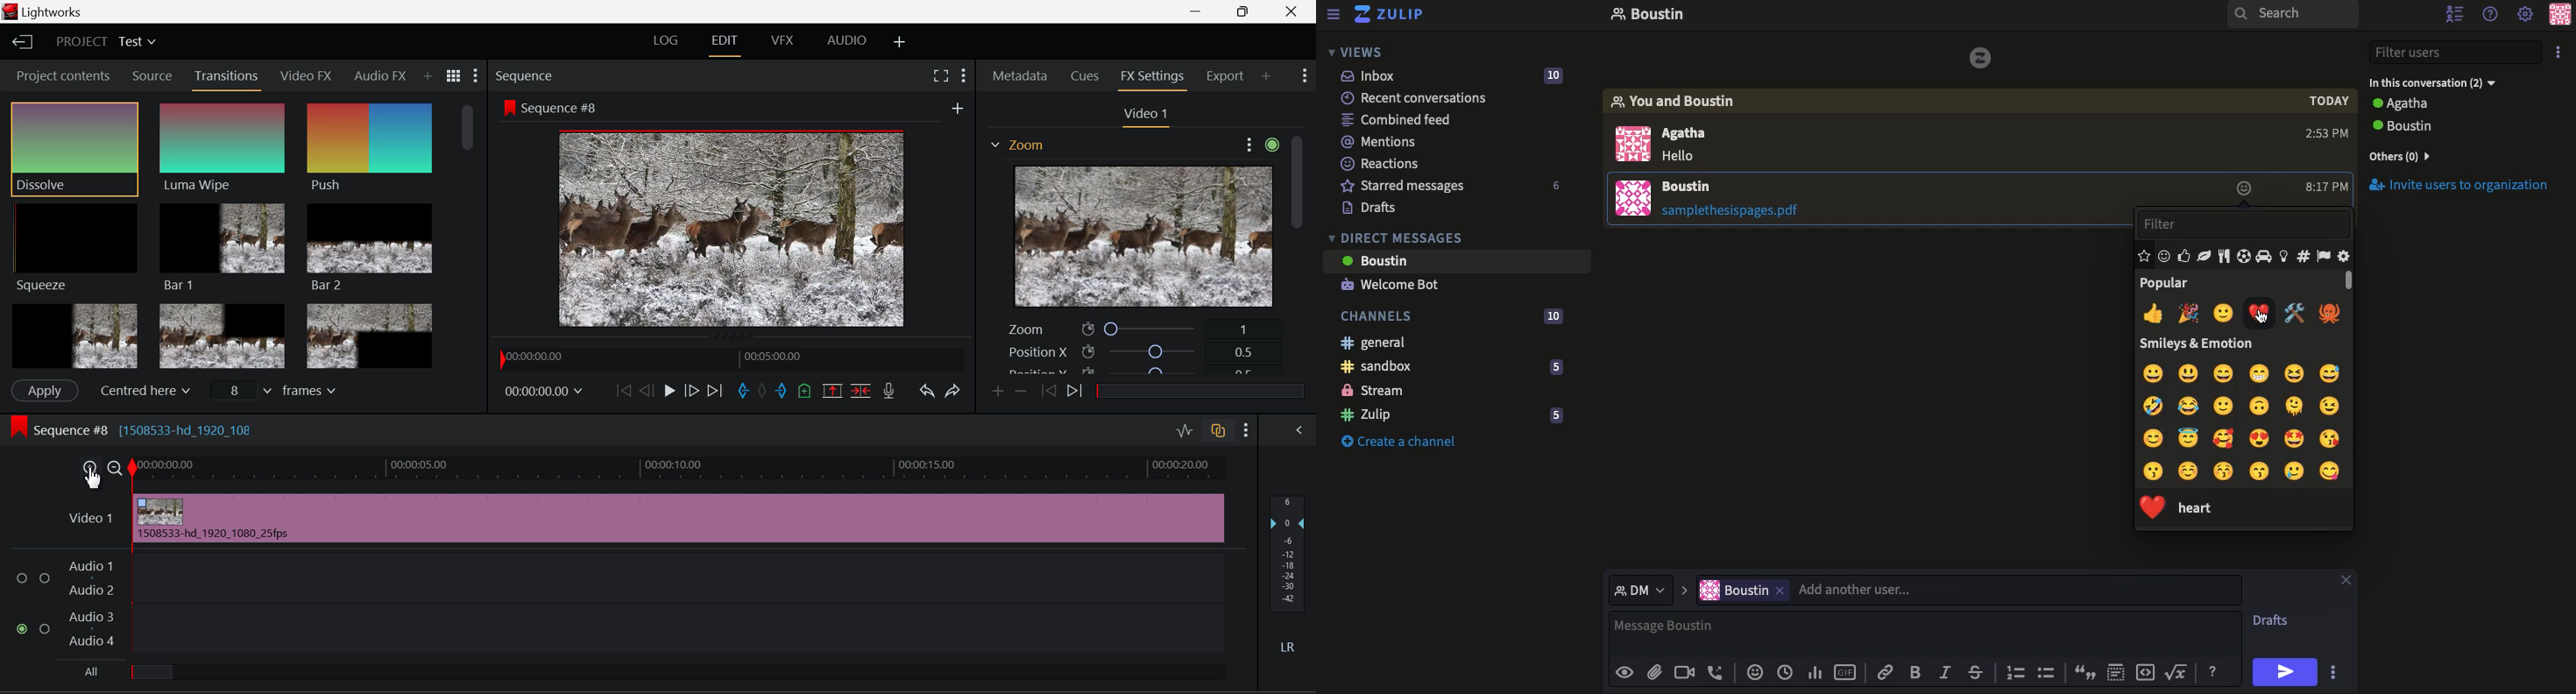 The height and width of the screenshot is (700, 2576). I want to click on heart kiss, so click(2332, 441).